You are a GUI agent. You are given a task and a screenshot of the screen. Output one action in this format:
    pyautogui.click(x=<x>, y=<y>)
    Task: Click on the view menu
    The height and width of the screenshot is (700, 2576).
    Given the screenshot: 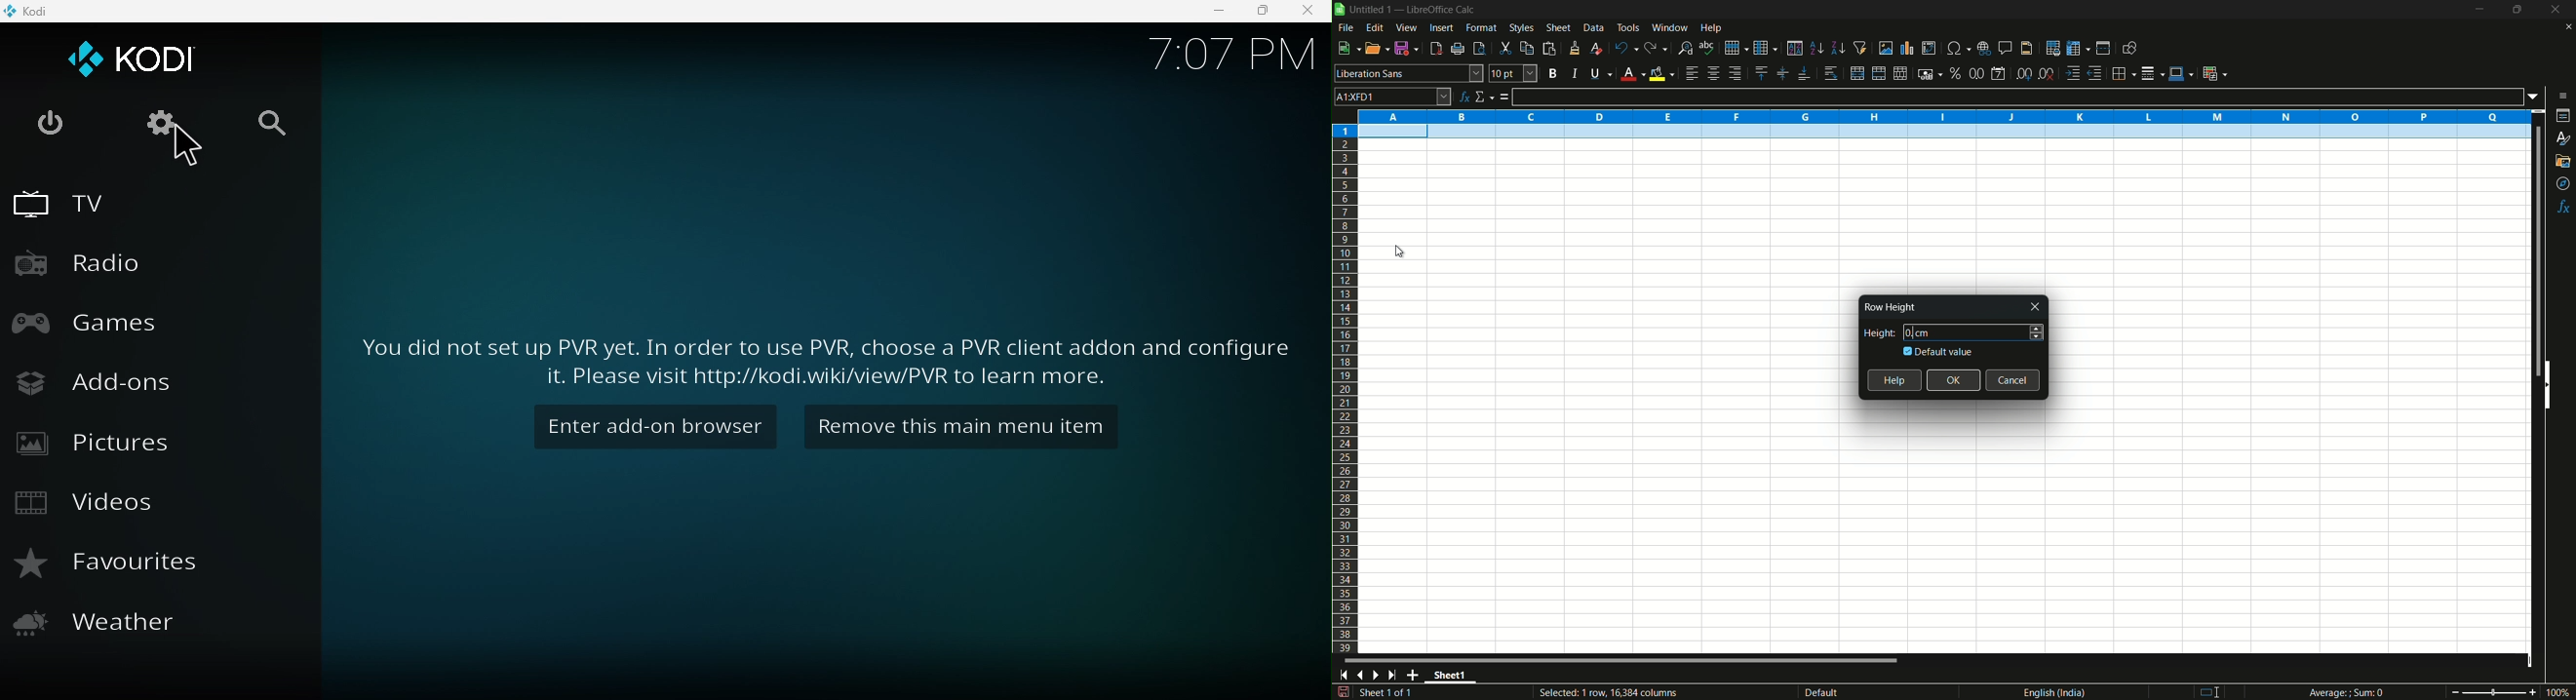 What is the action you would take?
    pyautogui.click(x=1407, y=28)
    